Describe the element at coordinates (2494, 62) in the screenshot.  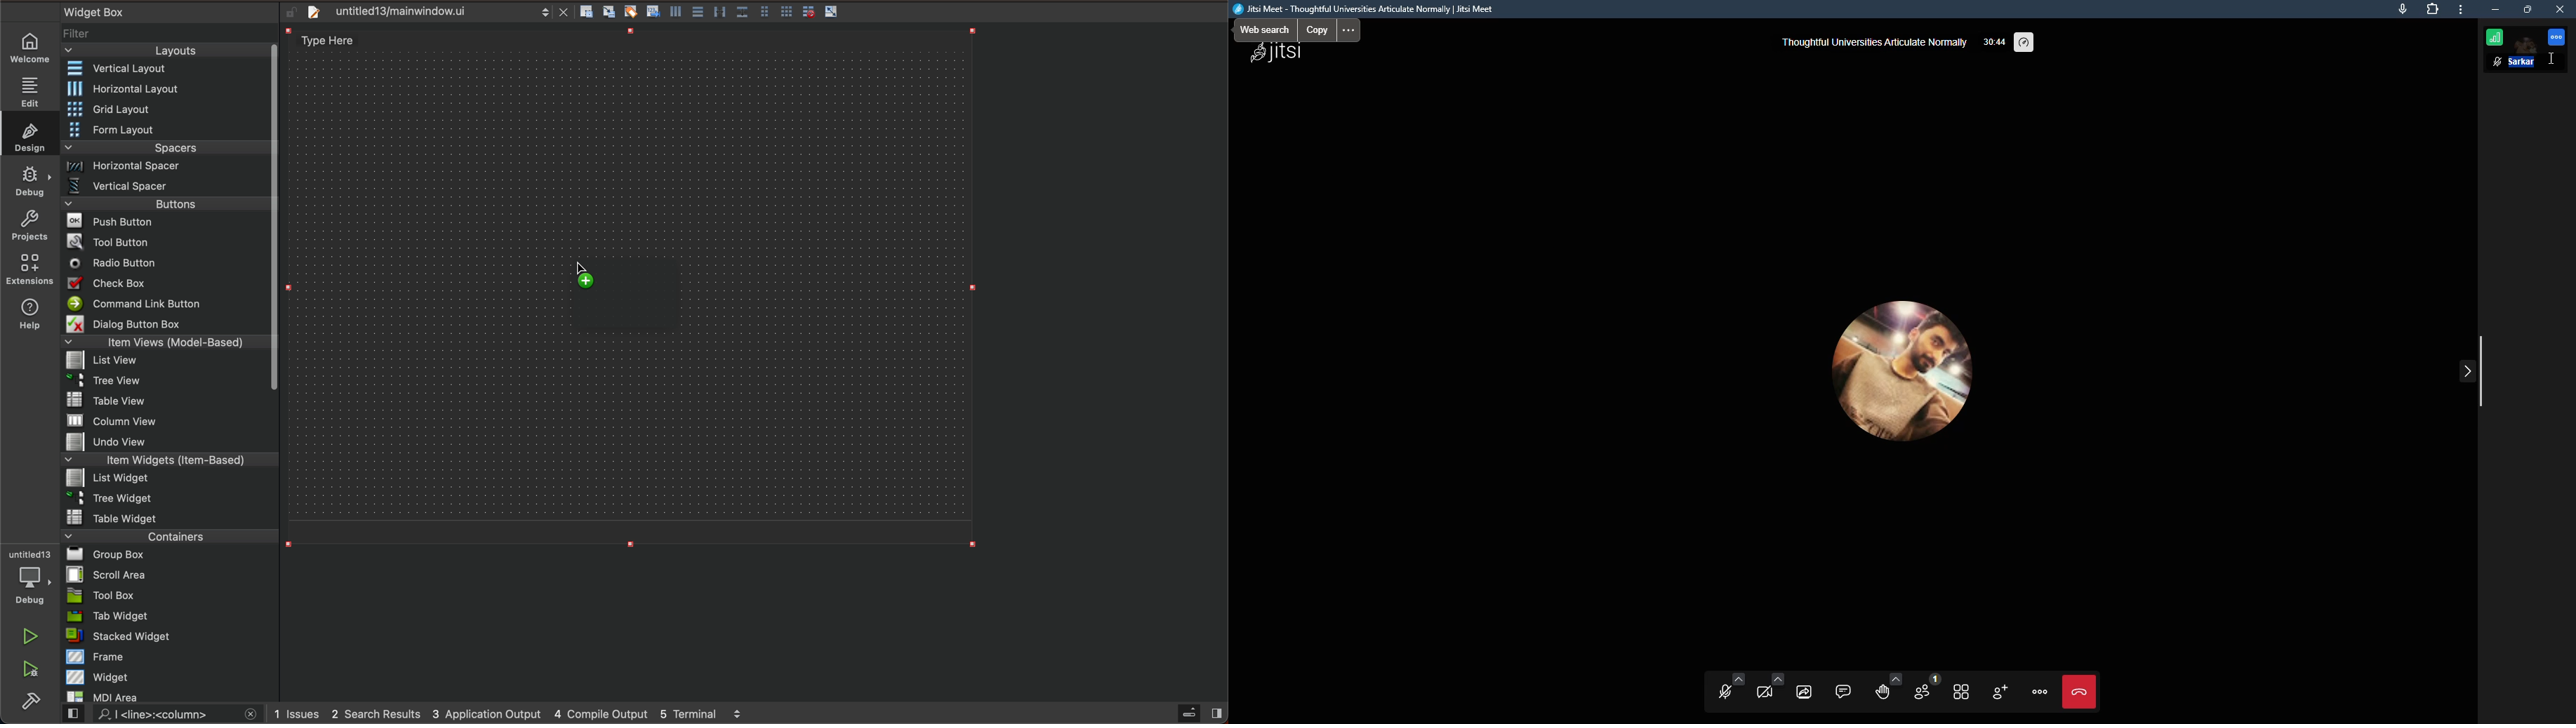
I see `mute` at that location.